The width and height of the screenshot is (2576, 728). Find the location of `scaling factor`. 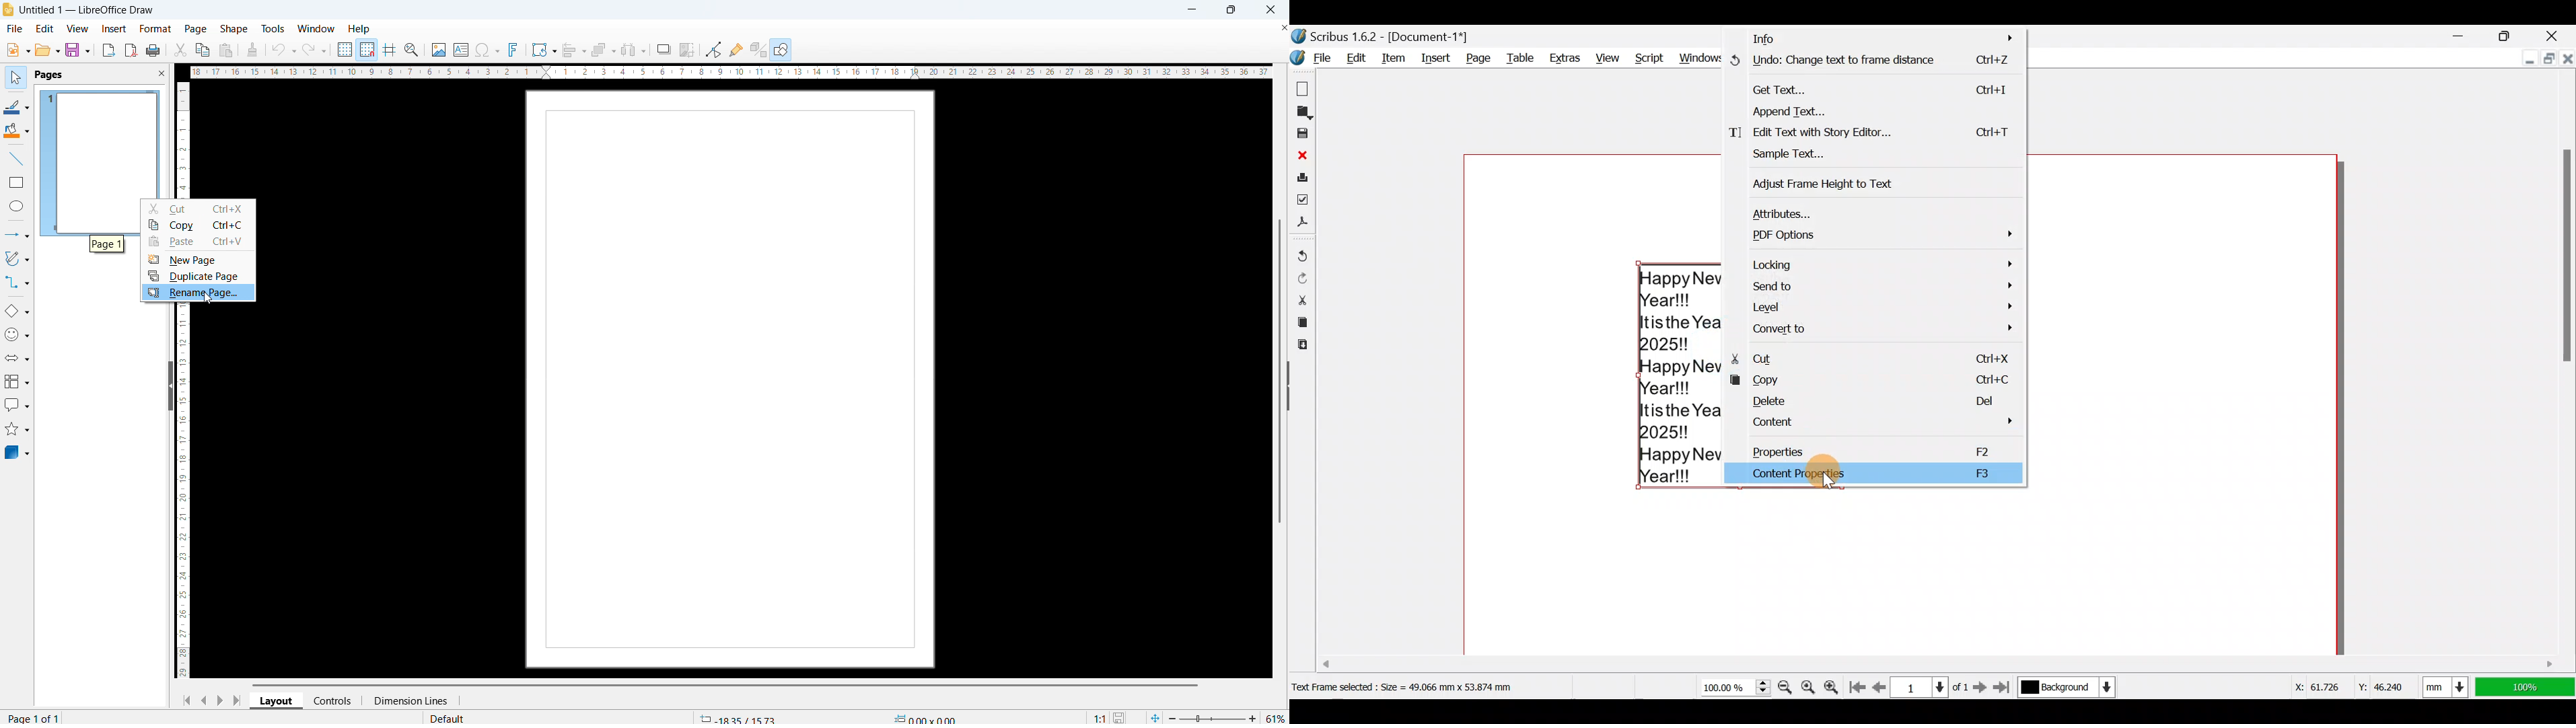

scaling factor is located at coordinates (1100, 716).